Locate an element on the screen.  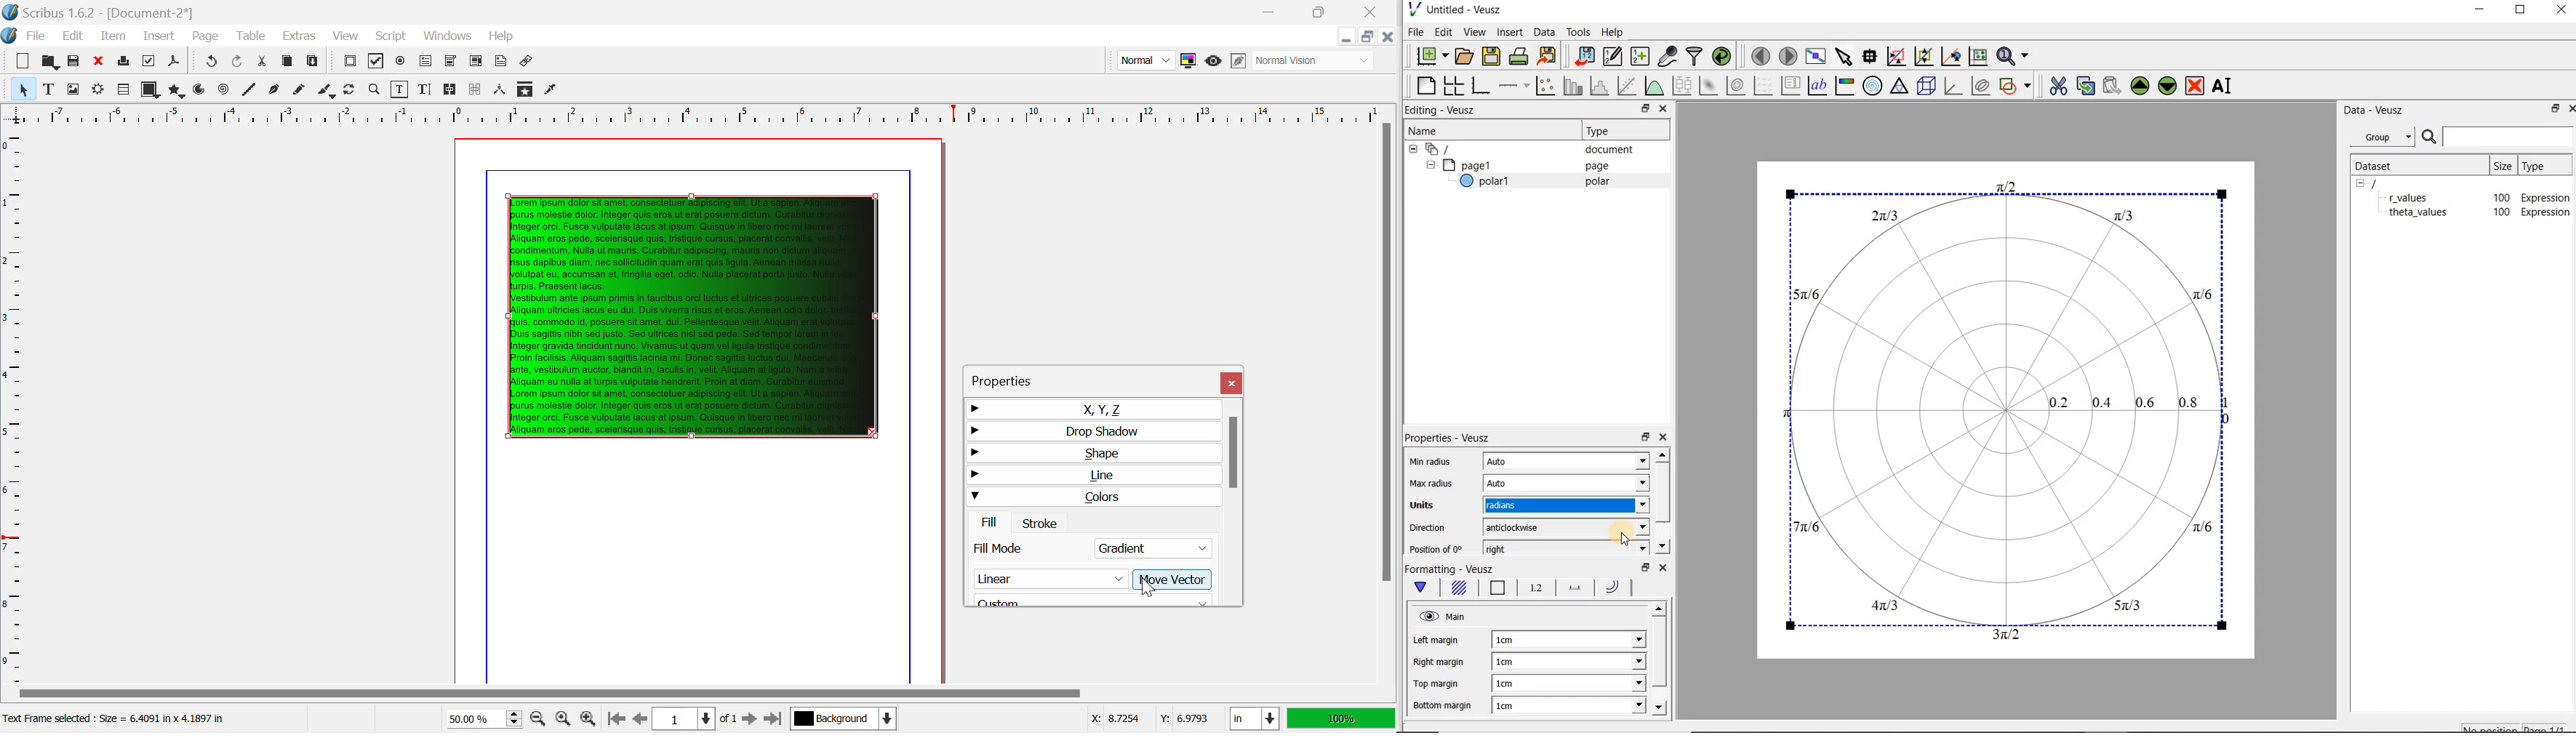
restore down is located at coordinates (1643, 566).